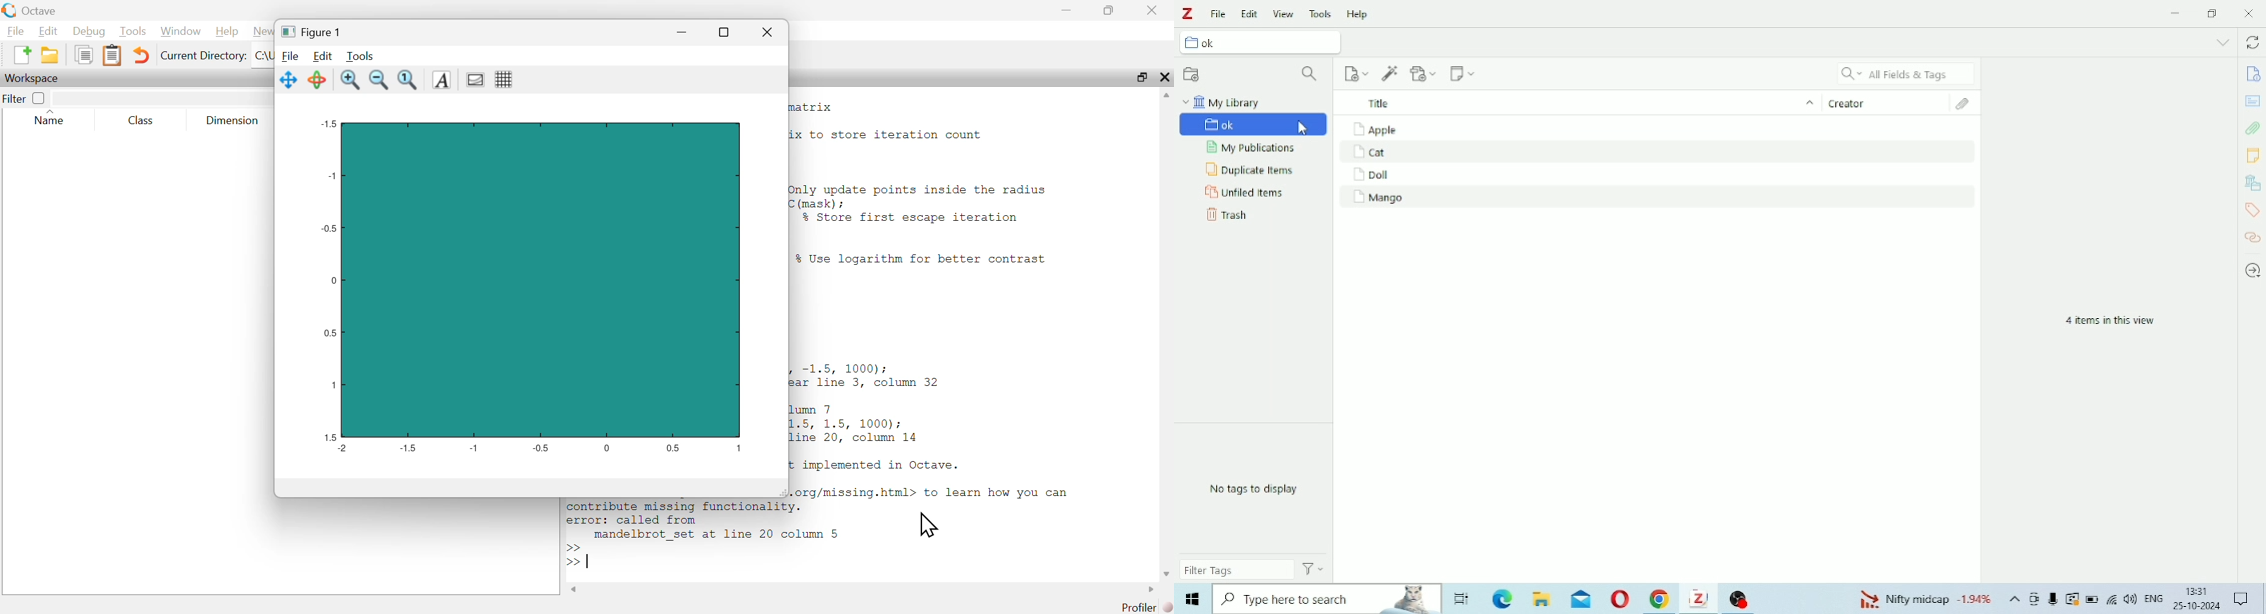 The height and width of the screenshot is (616, 2268). I want to click on Abstract, so click(2252, 101).